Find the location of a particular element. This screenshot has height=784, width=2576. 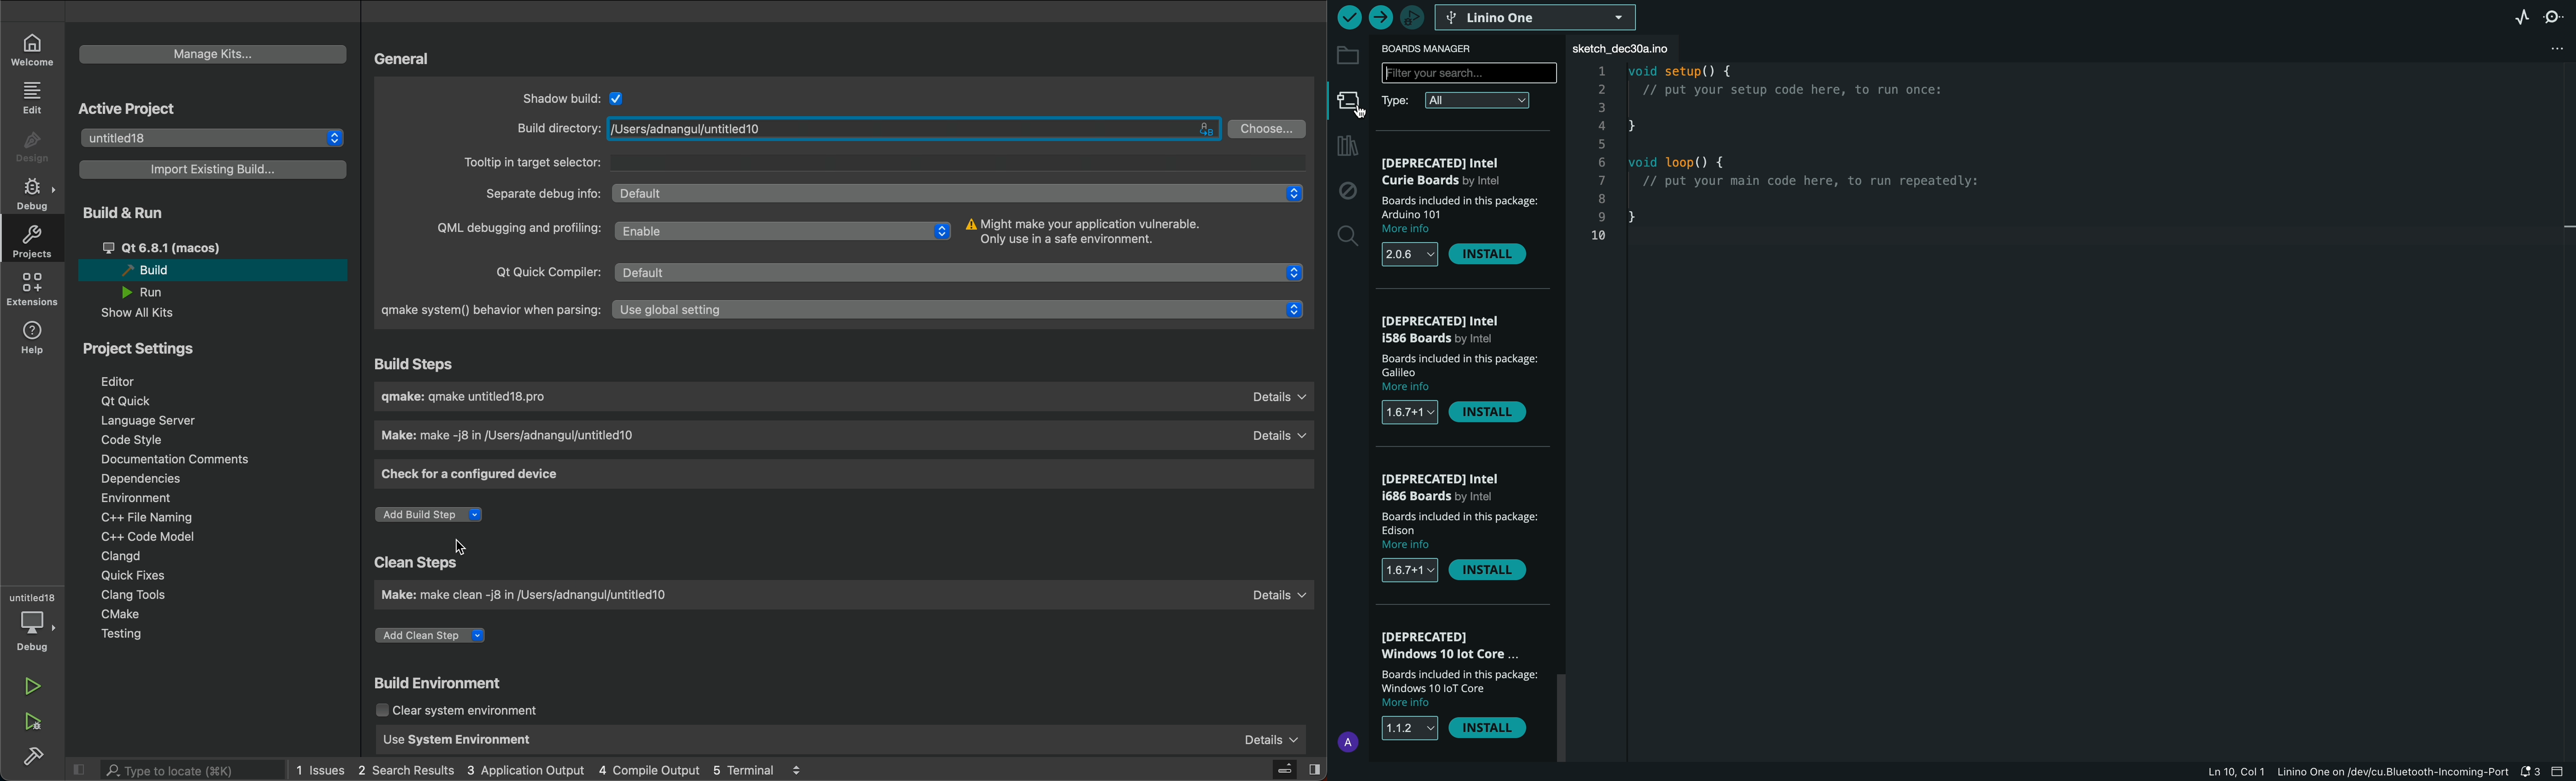

Run is located at coordinates (141, 292).